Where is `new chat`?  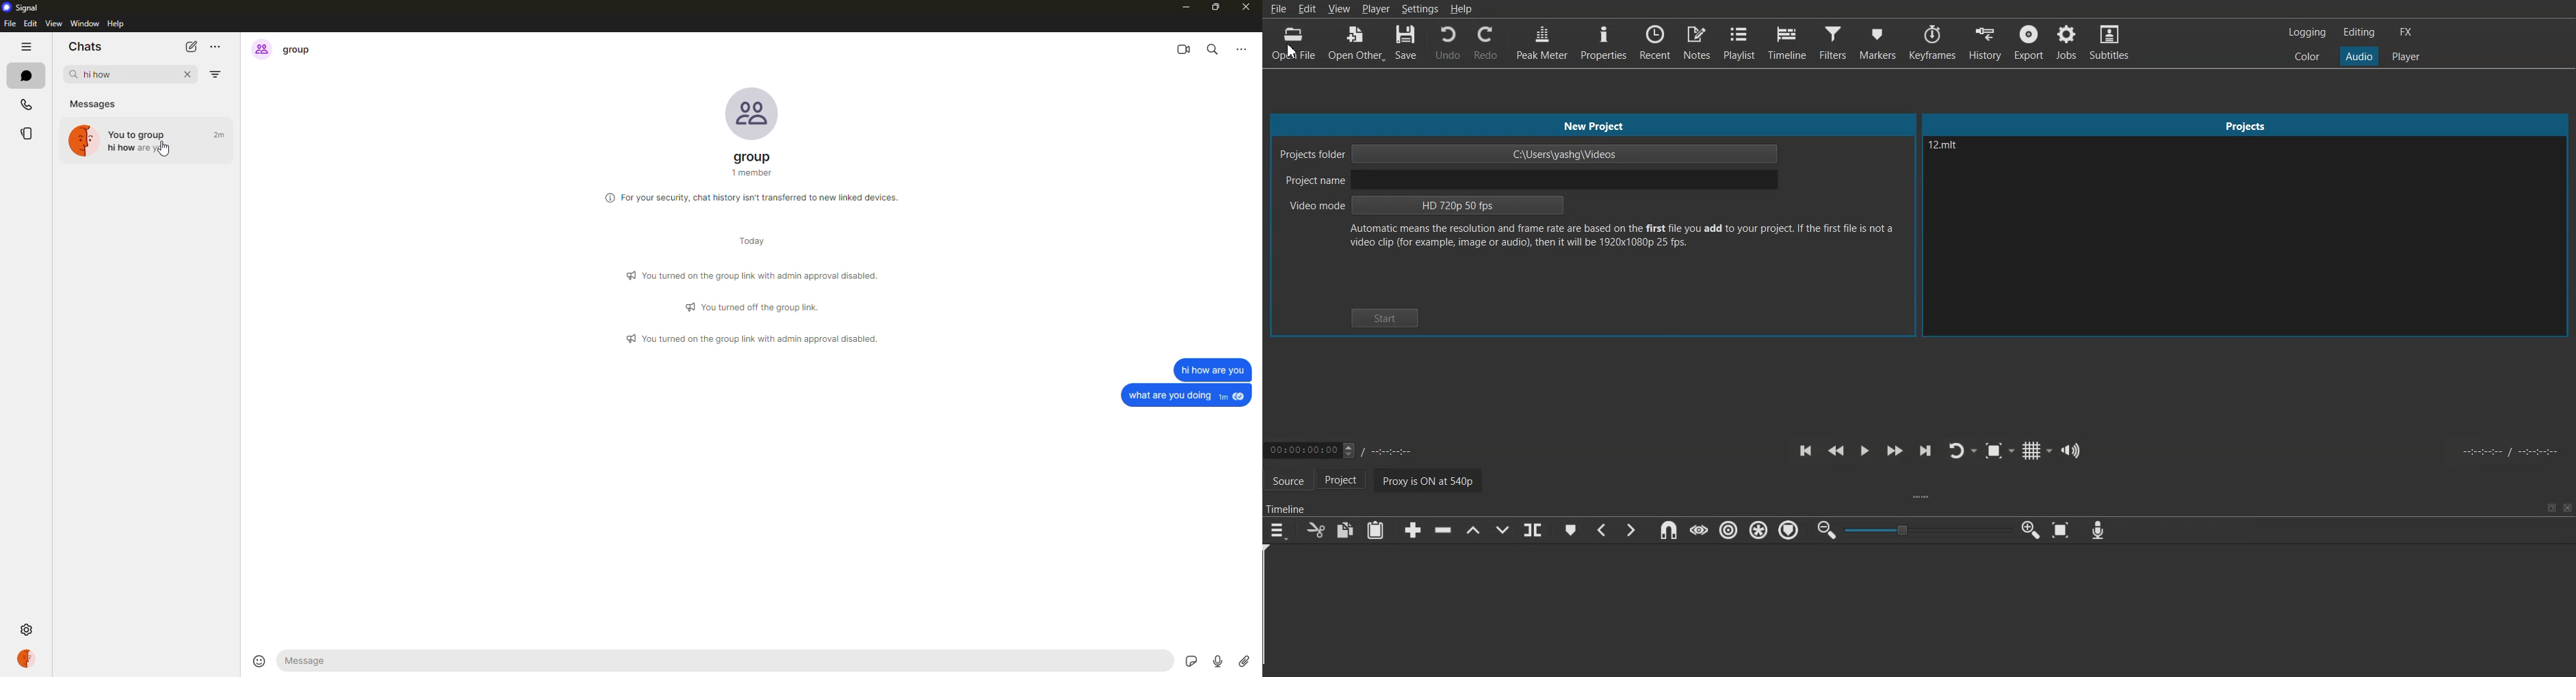
new chat is located at coordinates (190, 47).